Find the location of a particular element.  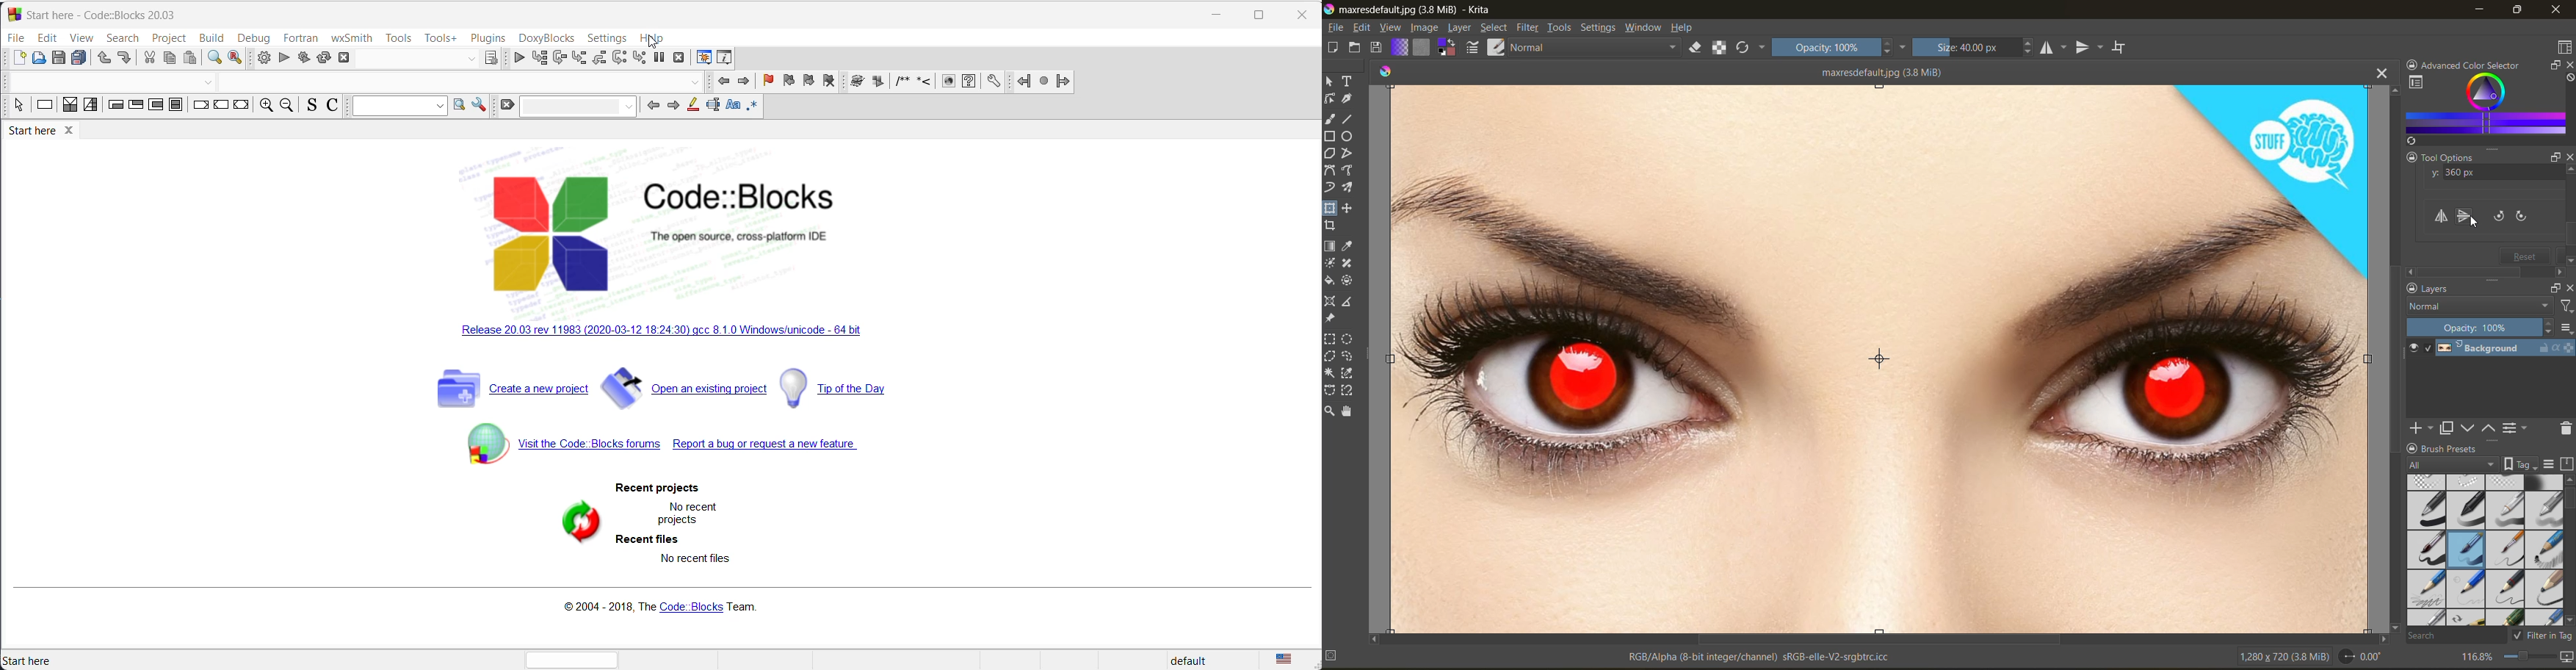

tool is located at coordinates (1349, 338).